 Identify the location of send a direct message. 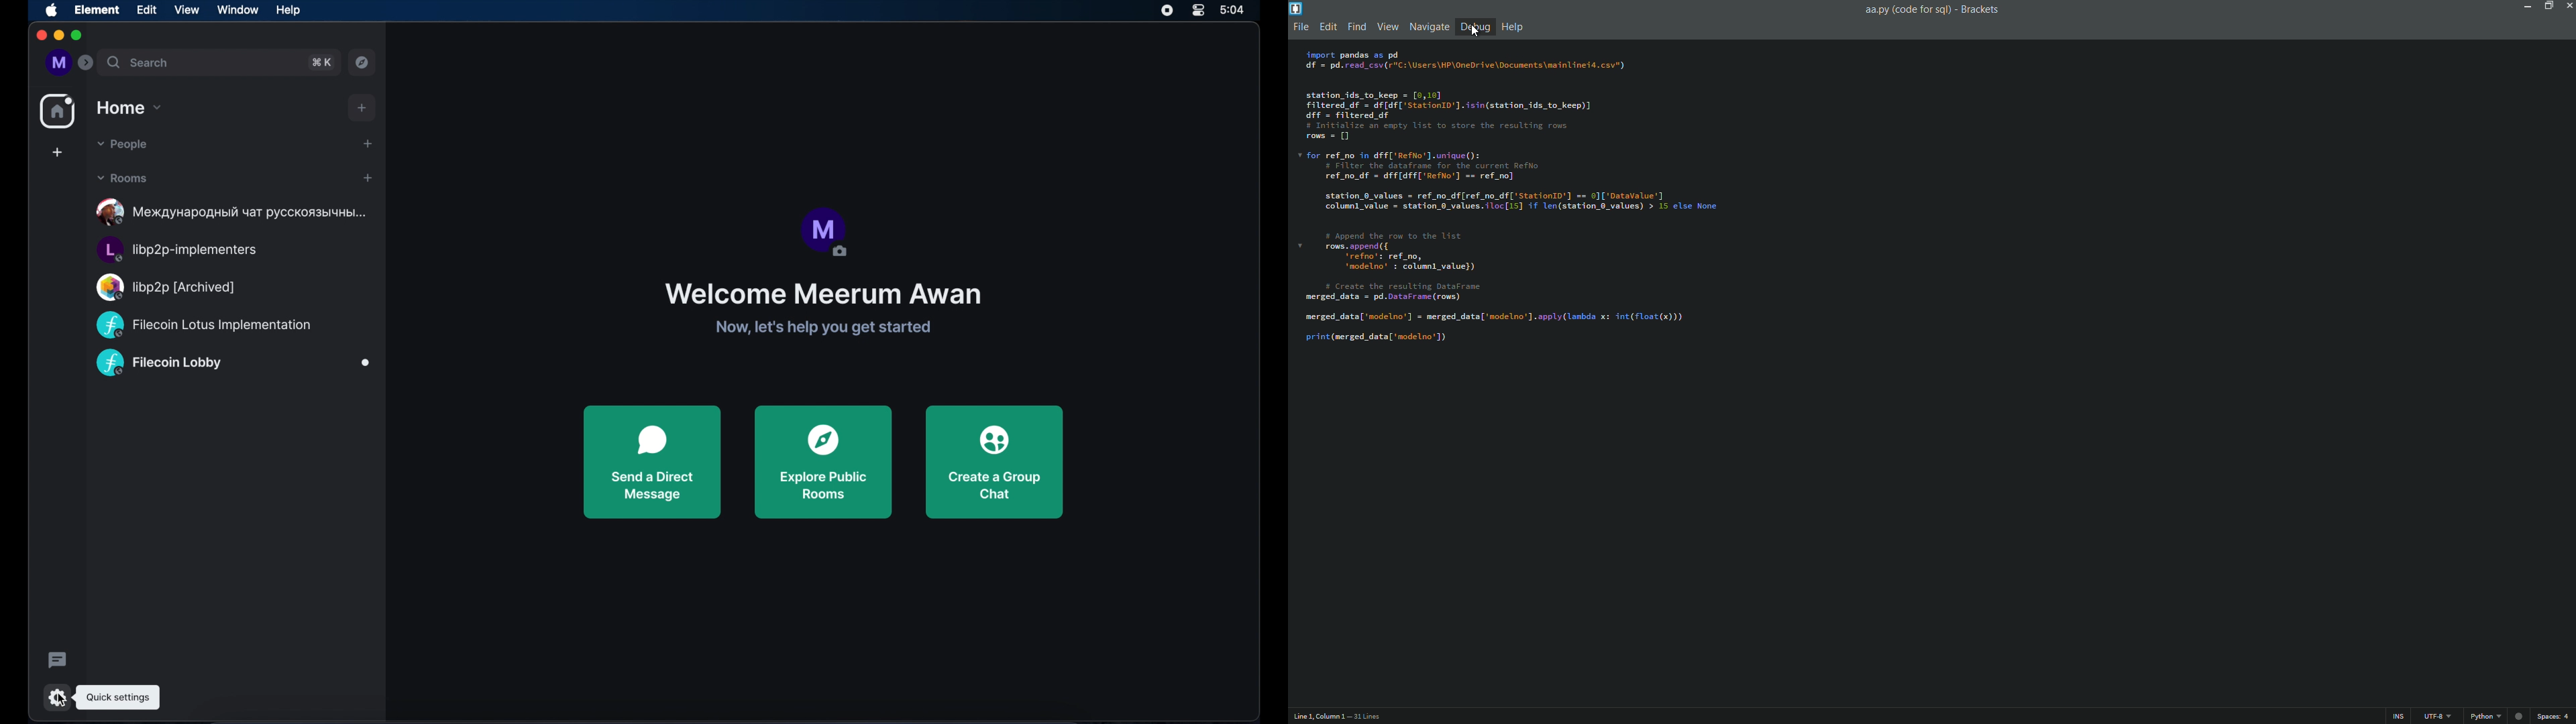
(652, 462).